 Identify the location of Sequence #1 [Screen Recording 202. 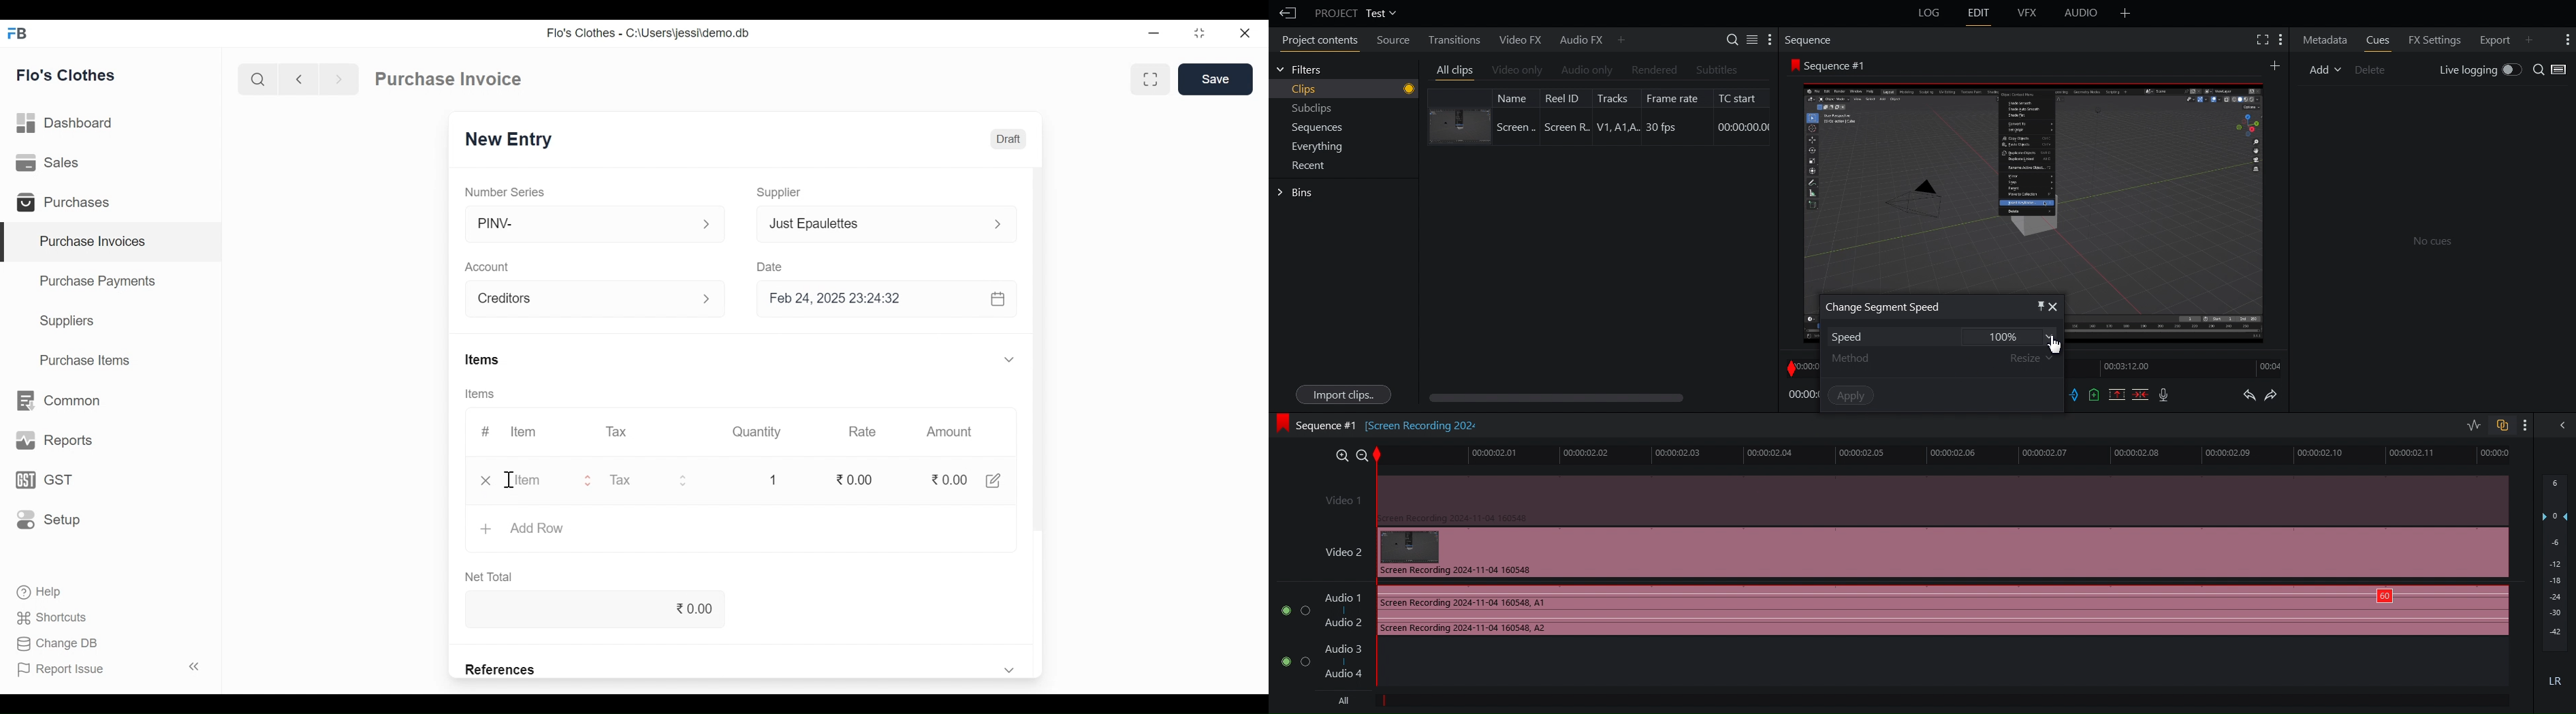
(1379, 423).